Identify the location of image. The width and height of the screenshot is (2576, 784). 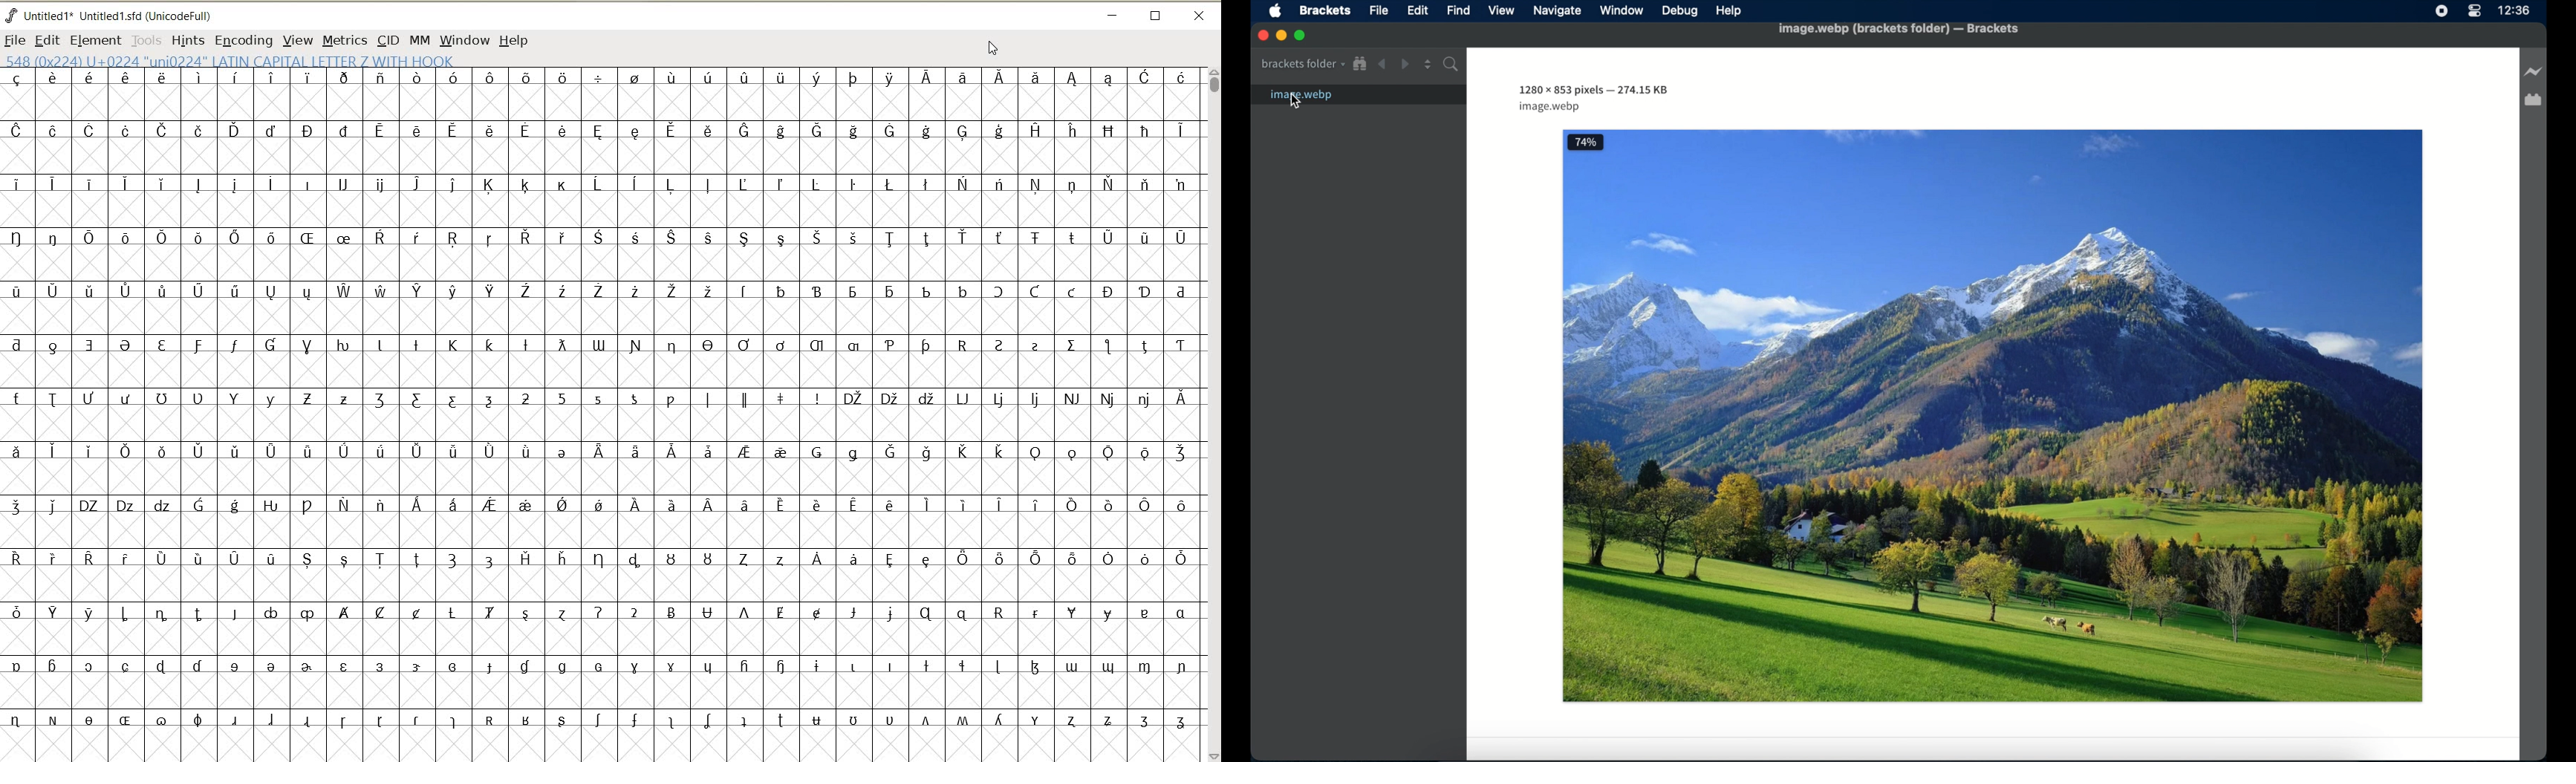
(1992, 417).